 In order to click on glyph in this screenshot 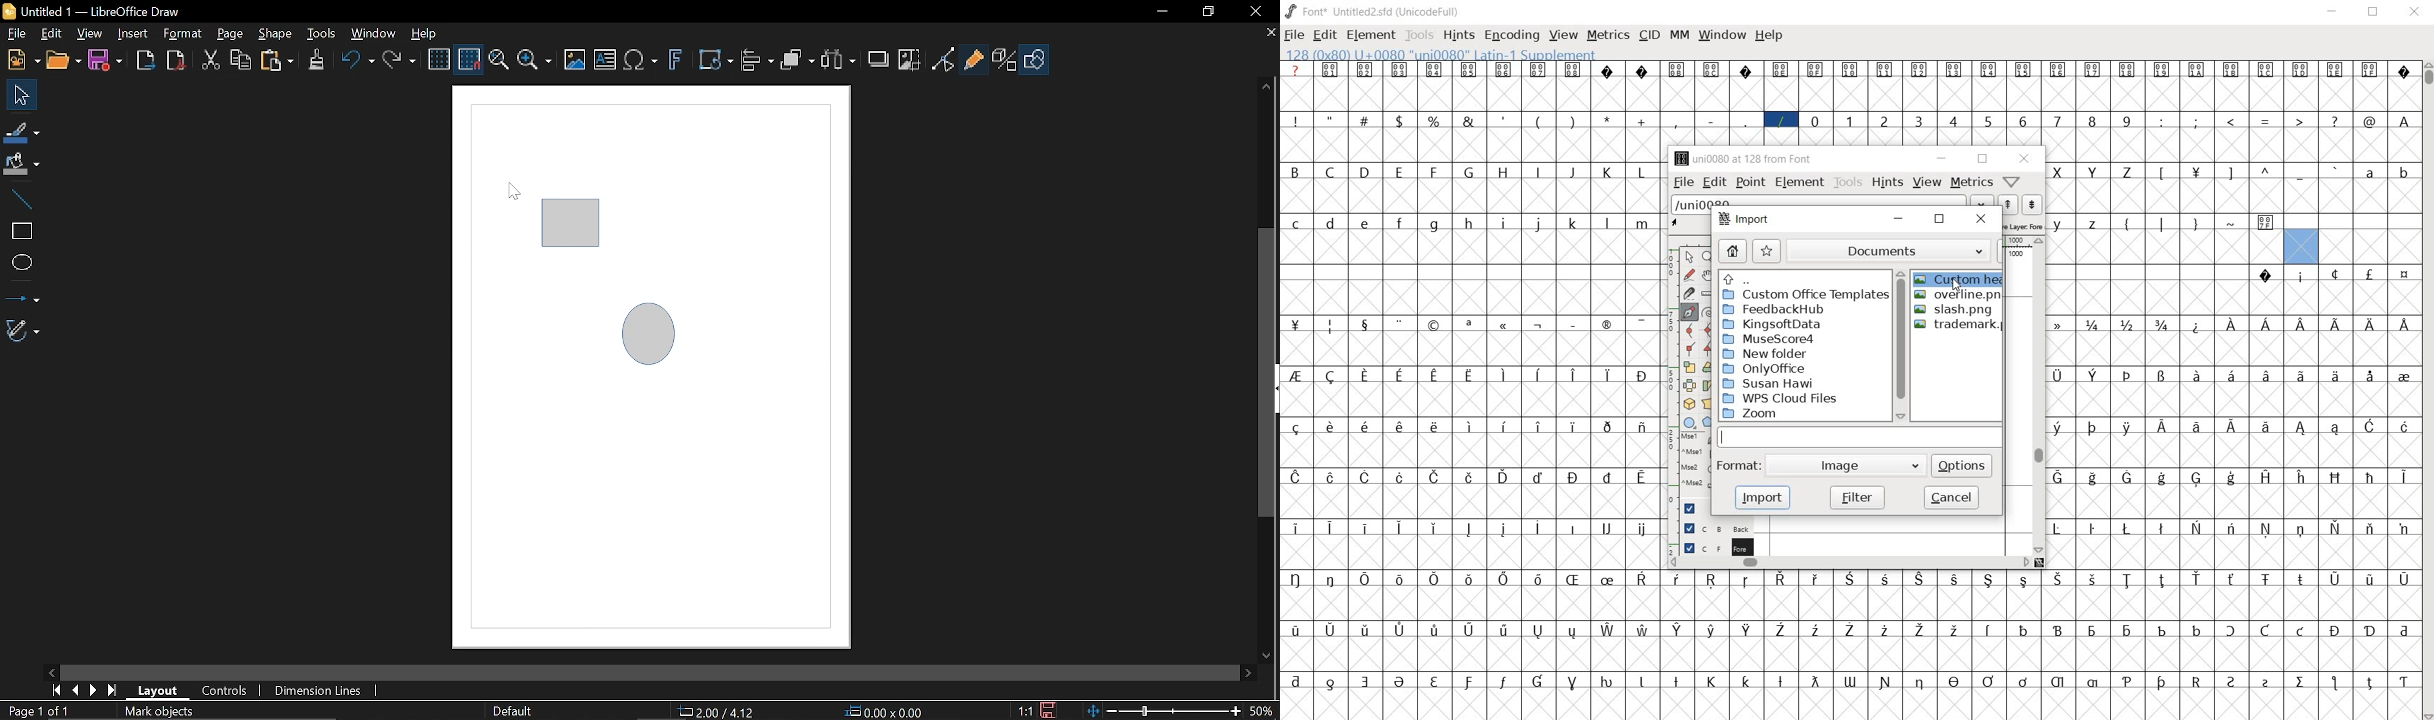, I will do `click(2093, 579)`.